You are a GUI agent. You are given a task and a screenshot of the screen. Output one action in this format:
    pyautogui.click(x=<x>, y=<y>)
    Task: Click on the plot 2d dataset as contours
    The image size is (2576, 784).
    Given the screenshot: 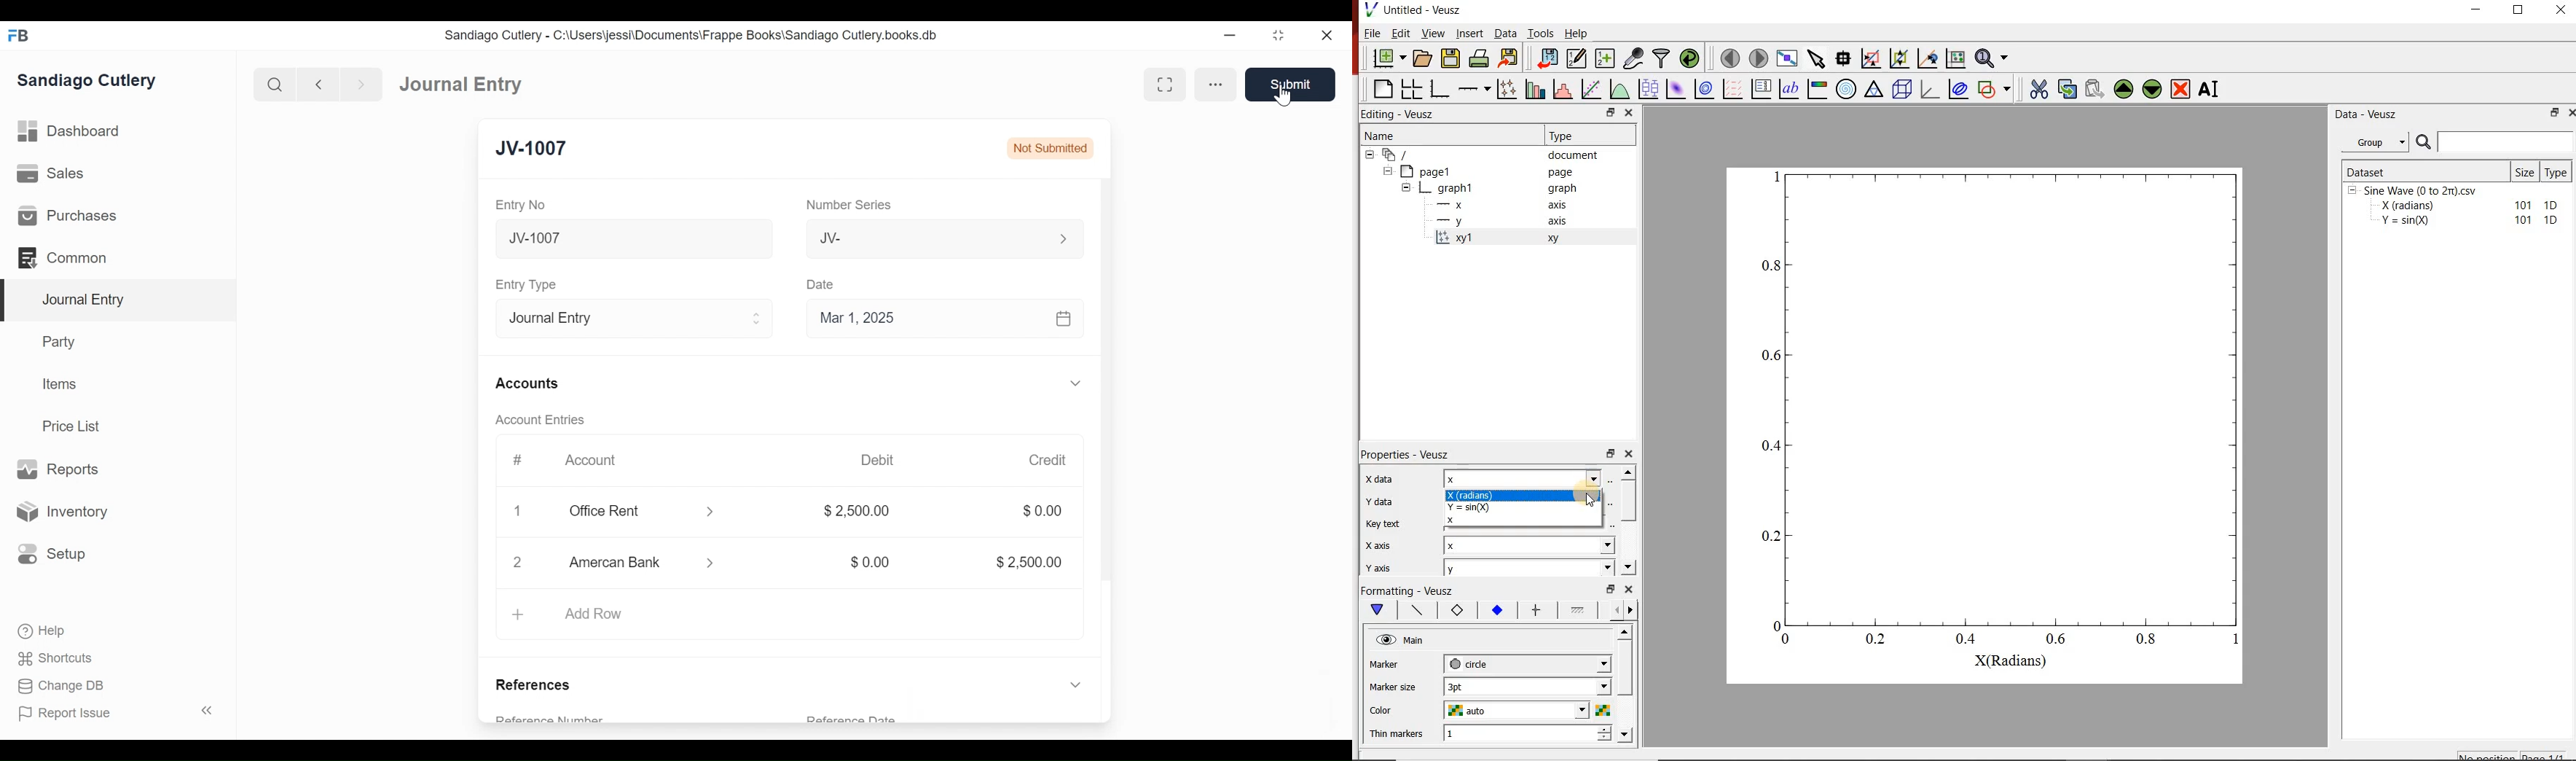 What is the action you would take?
    pyautogui.click(x=1704, y=89)
    